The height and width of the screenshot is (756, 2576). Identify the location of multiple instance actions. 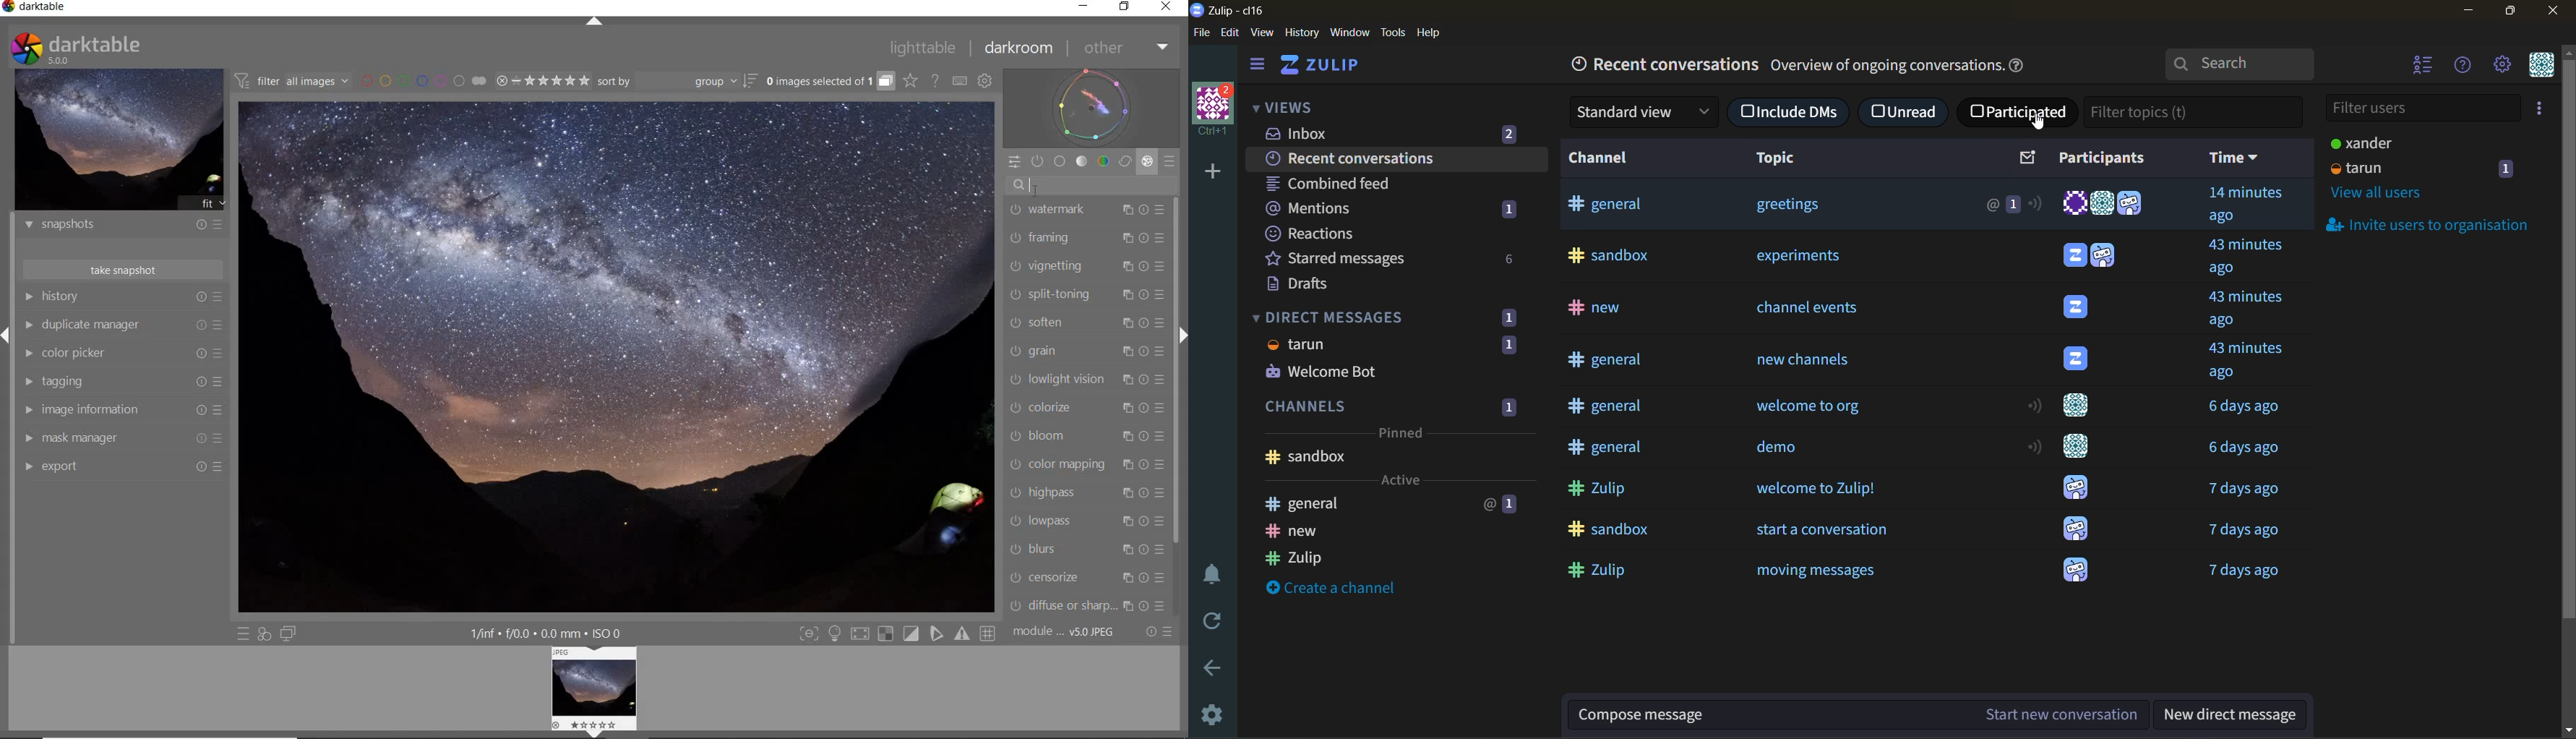
(1128, 292).